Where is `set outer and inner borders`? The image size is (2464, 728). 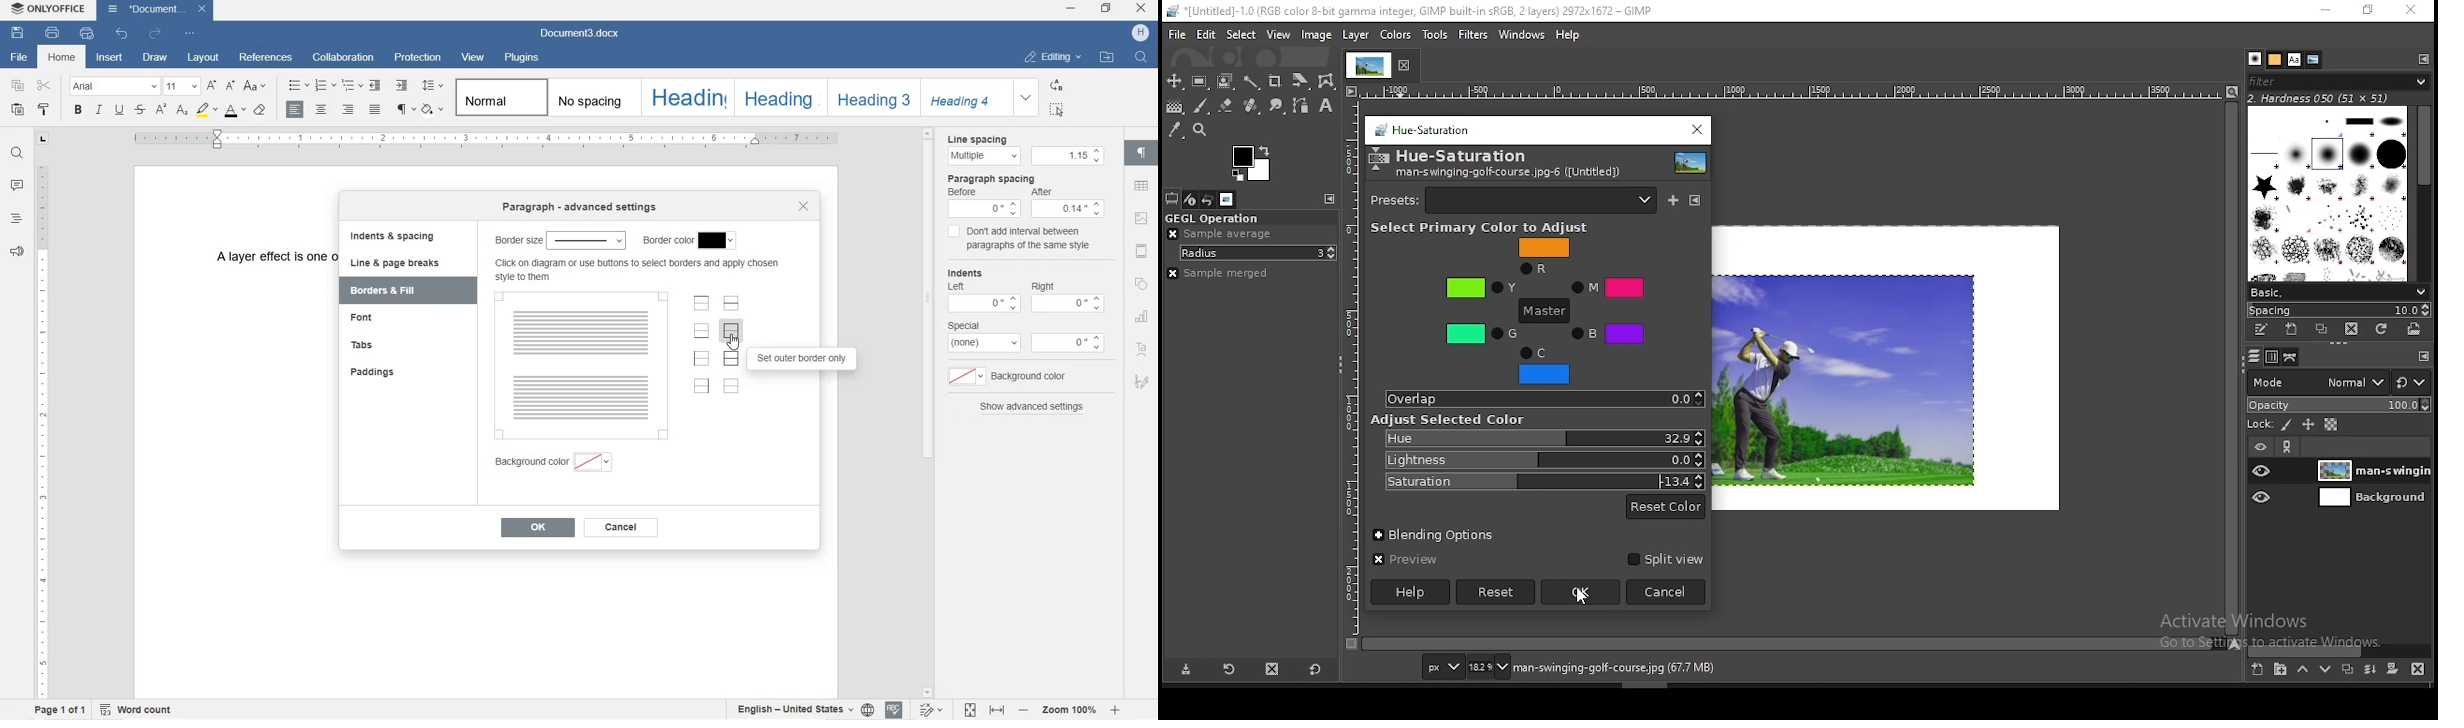 set outer and inner borders is located at coordinates (732, 359).